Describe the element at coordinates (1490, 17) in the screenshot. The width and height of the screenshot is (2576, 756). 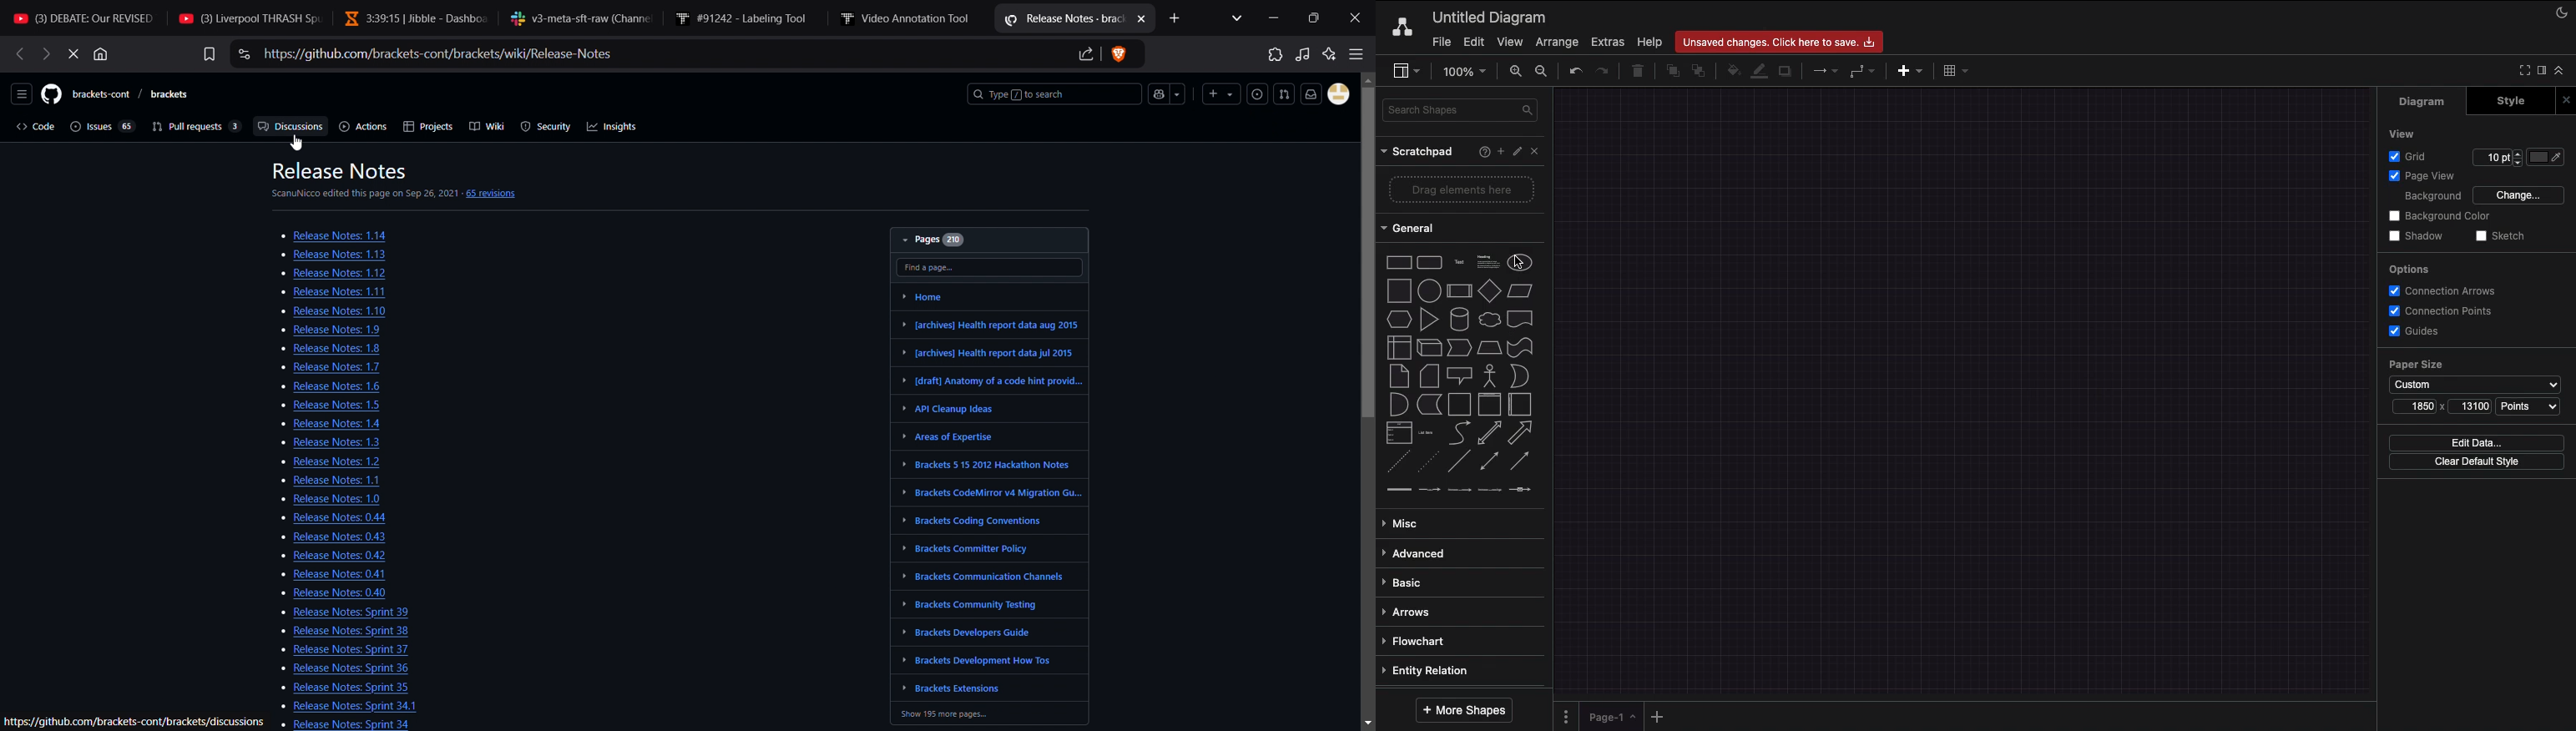
I see `Untitled diagram` at that location.